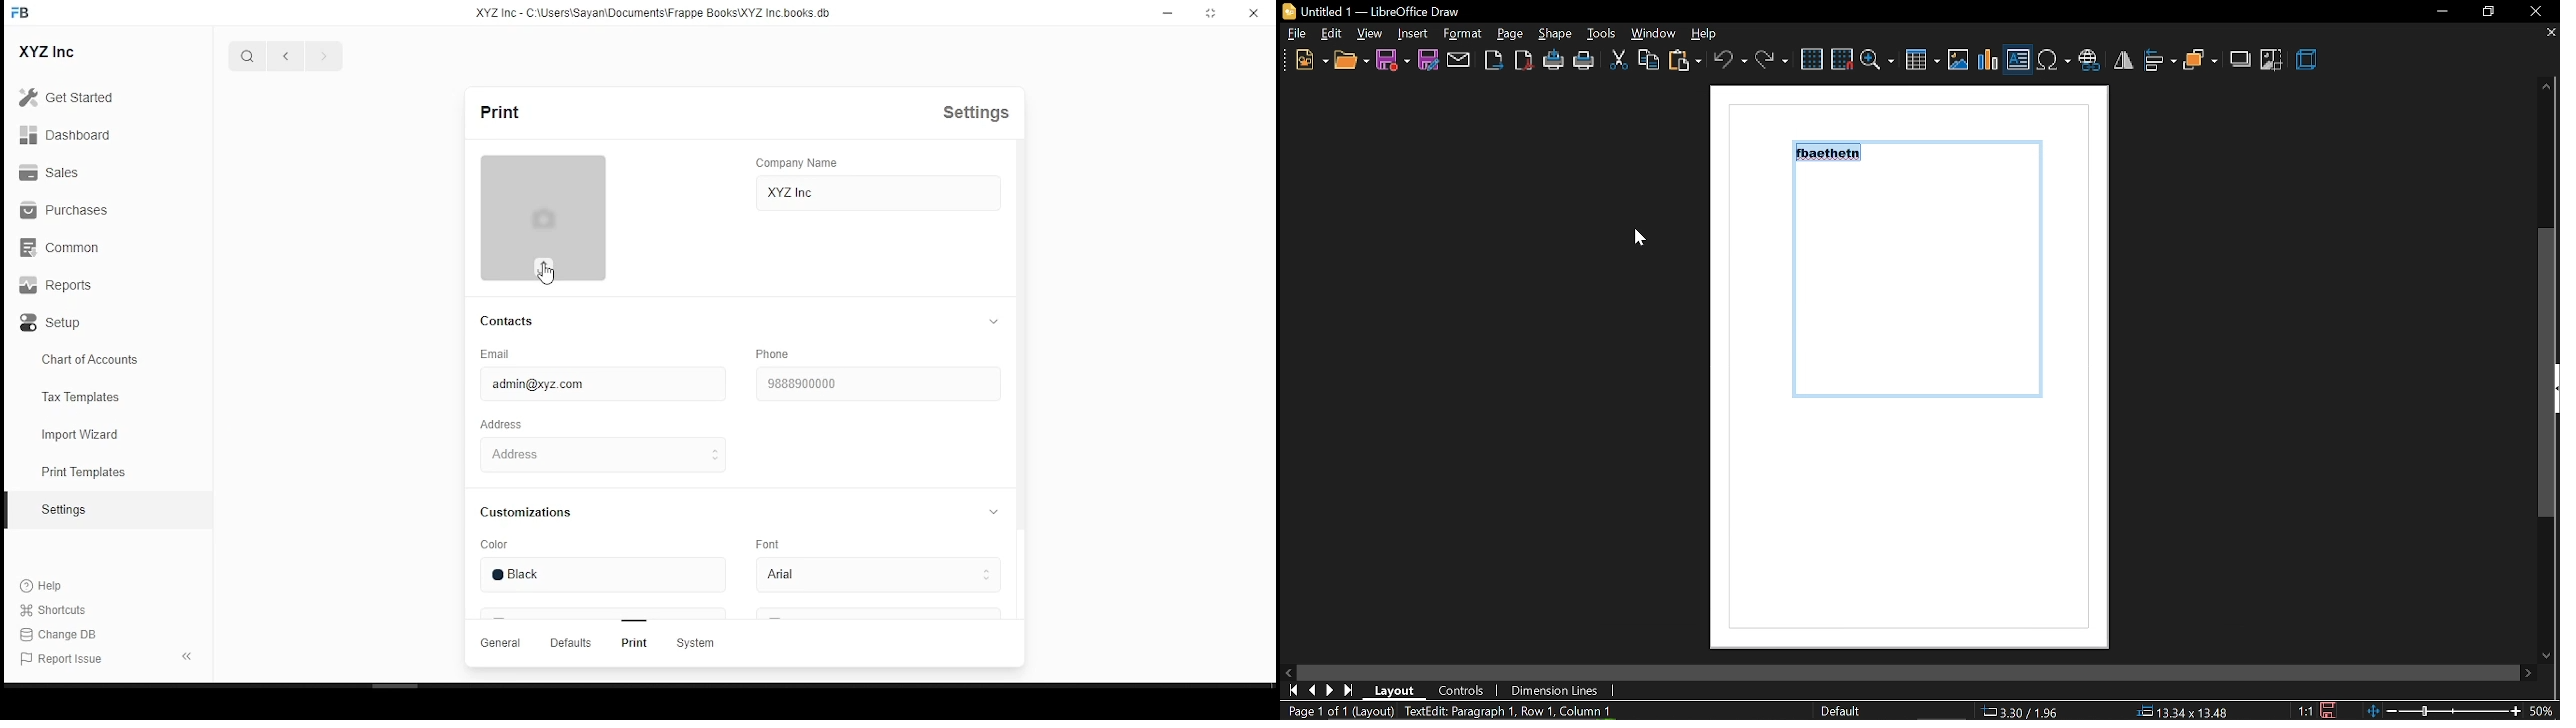 Image resolution: width=2576 pixels, height=728 pixels. Describe the element at coordinates (58, 611) in the screenshot. I see `shortcuts` at that location.